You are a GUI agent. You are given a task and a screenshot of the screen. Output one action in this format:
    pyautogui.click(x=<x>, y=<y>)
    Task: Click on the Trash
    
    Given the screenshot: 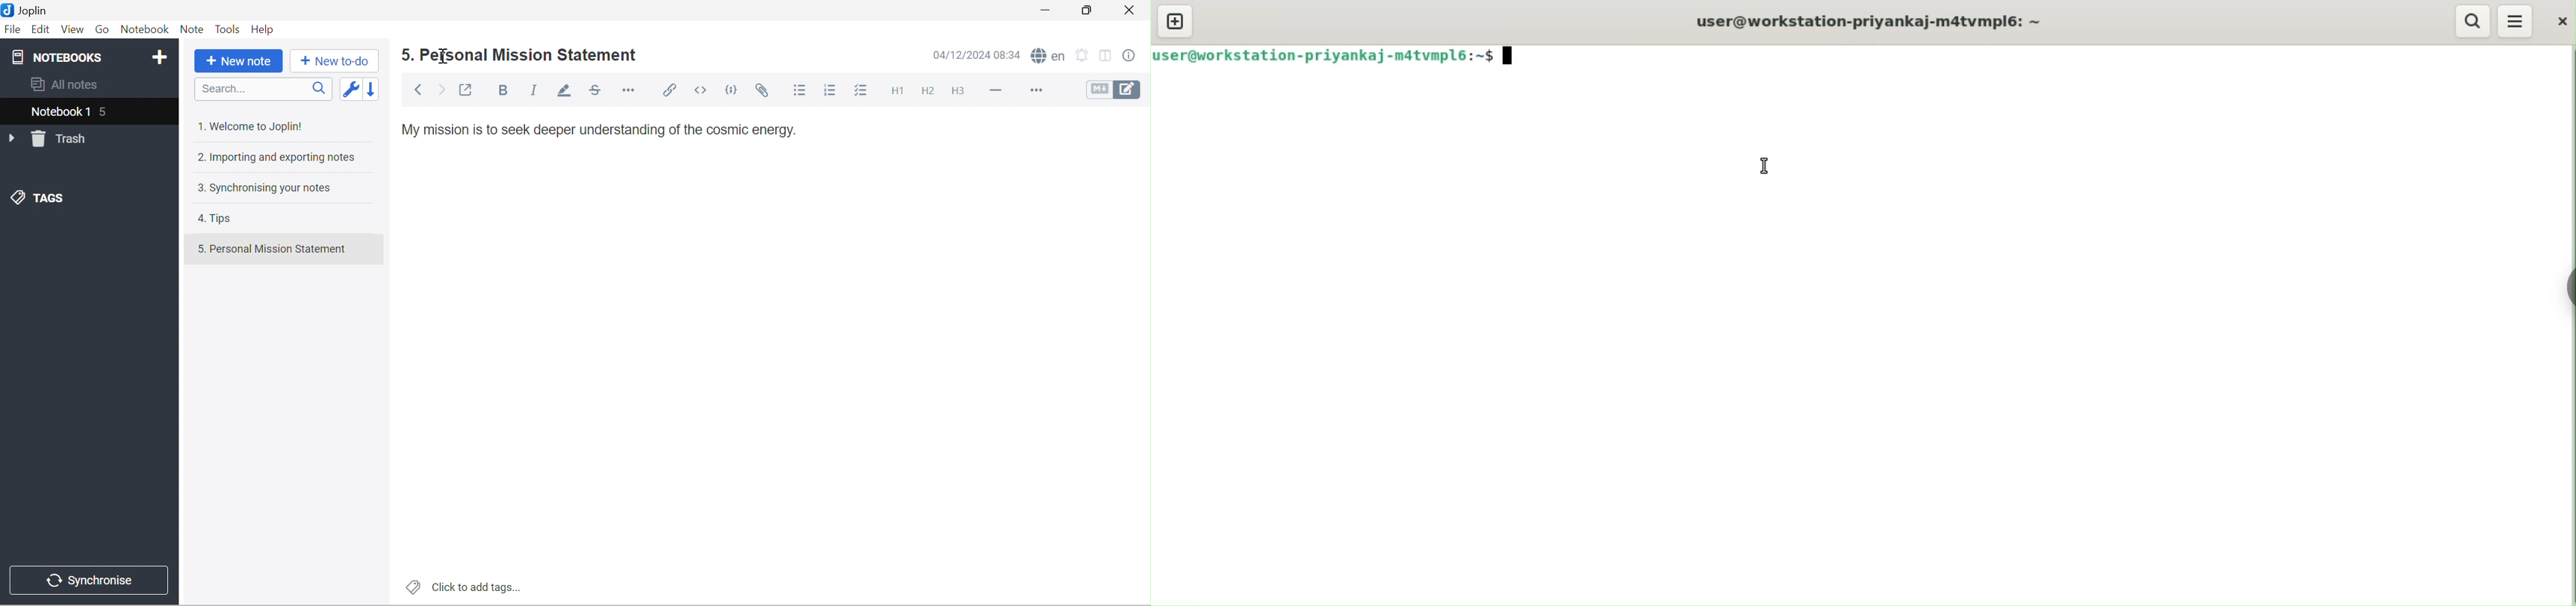 What is the action you would take?
    pyautogui.click(x=62, y=139)
    